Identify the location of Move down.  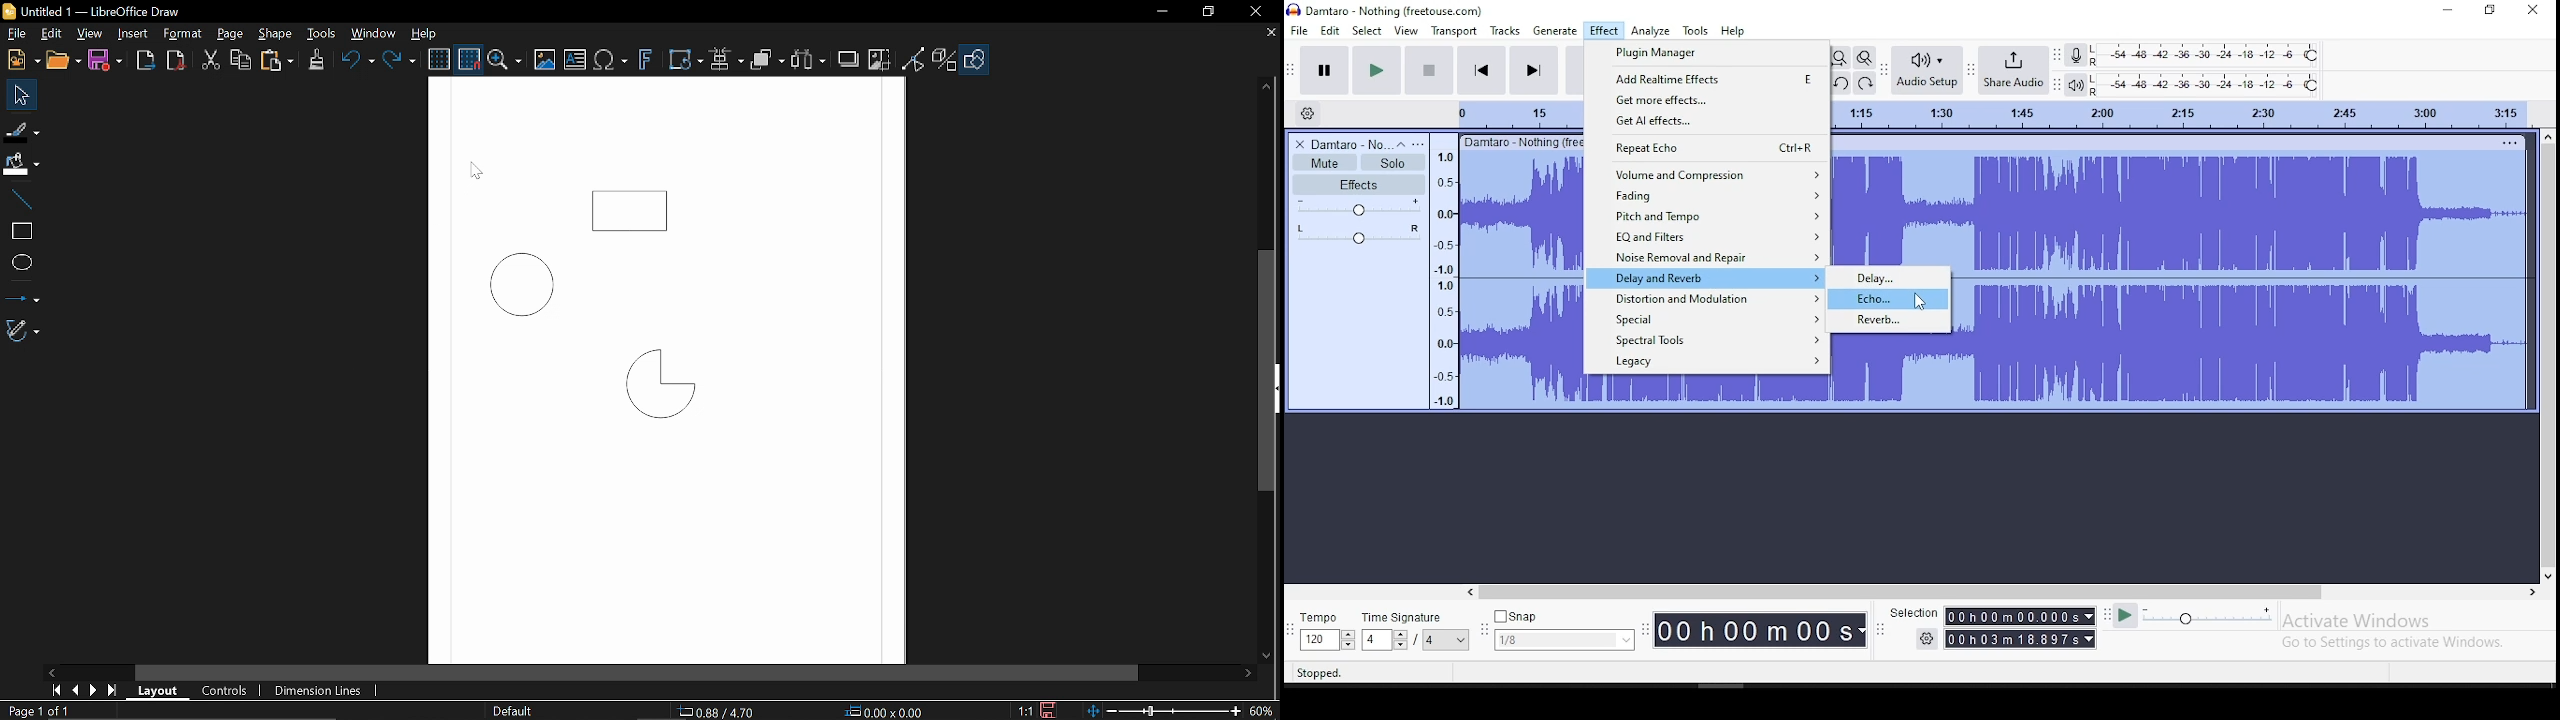
(1269, 656).